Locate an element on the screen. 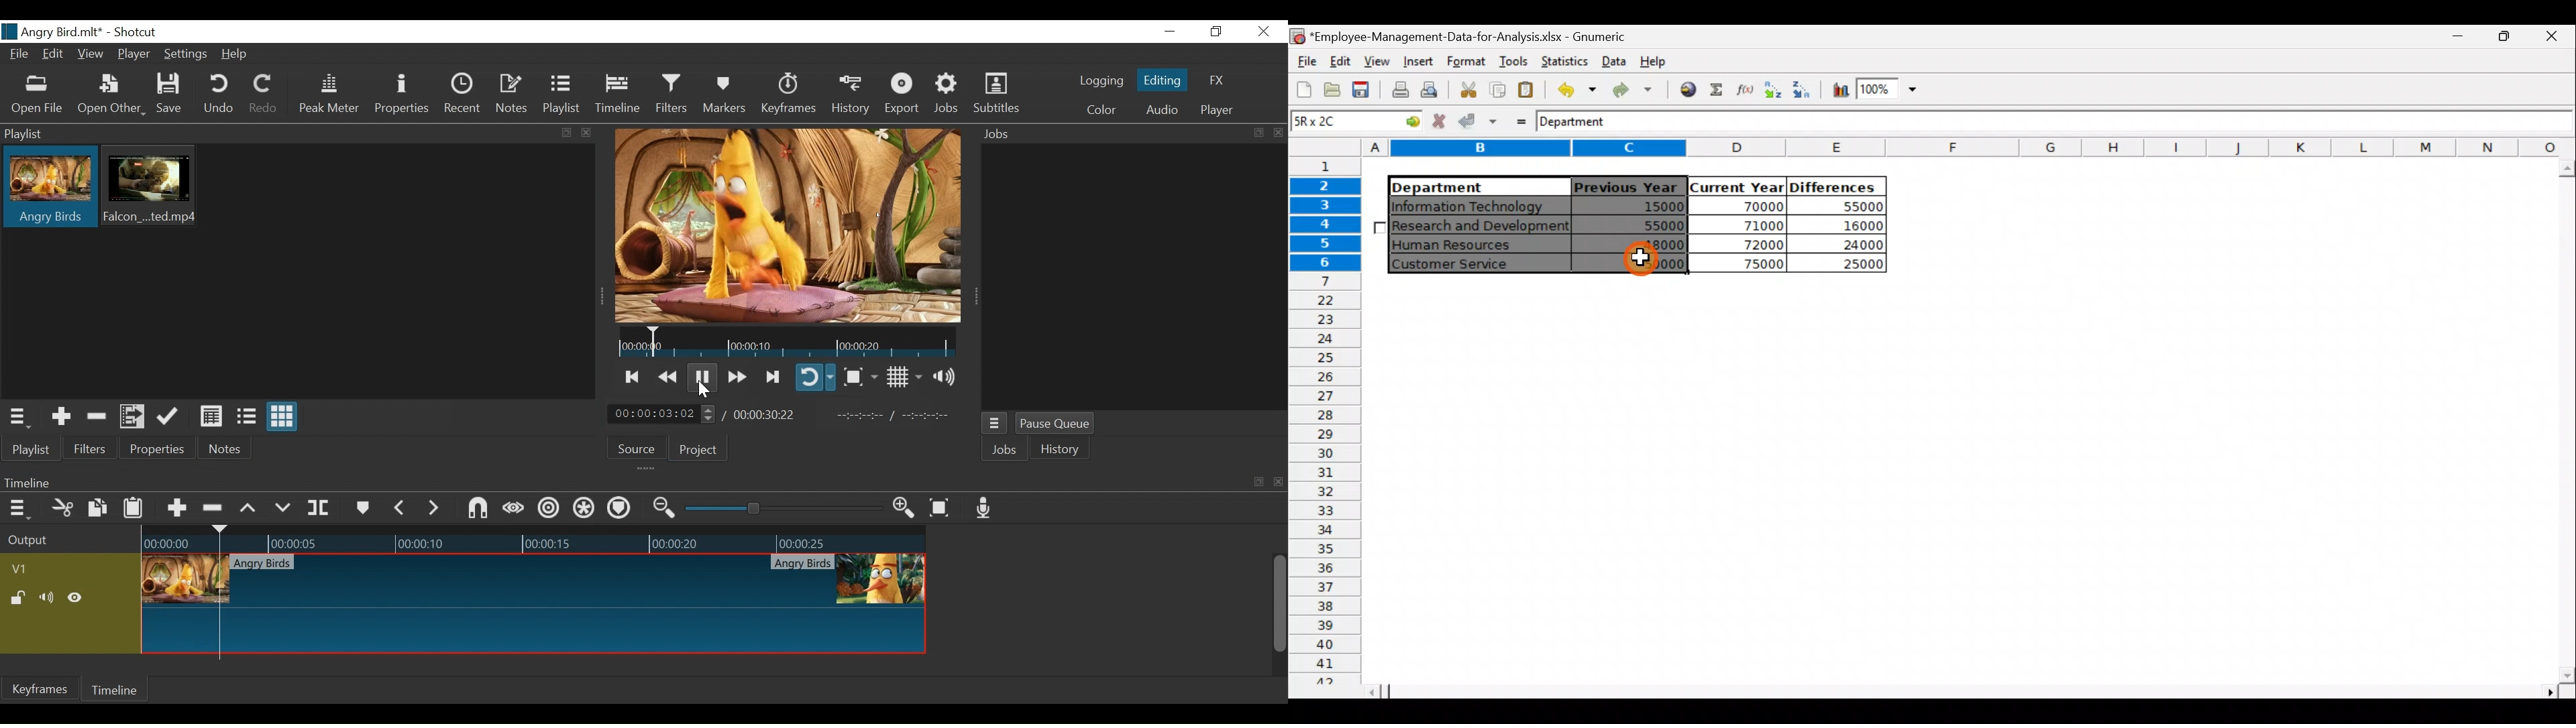 This screenshot has width=2576, height=728. Toggle Zoom is located at coordinates (860, 377).